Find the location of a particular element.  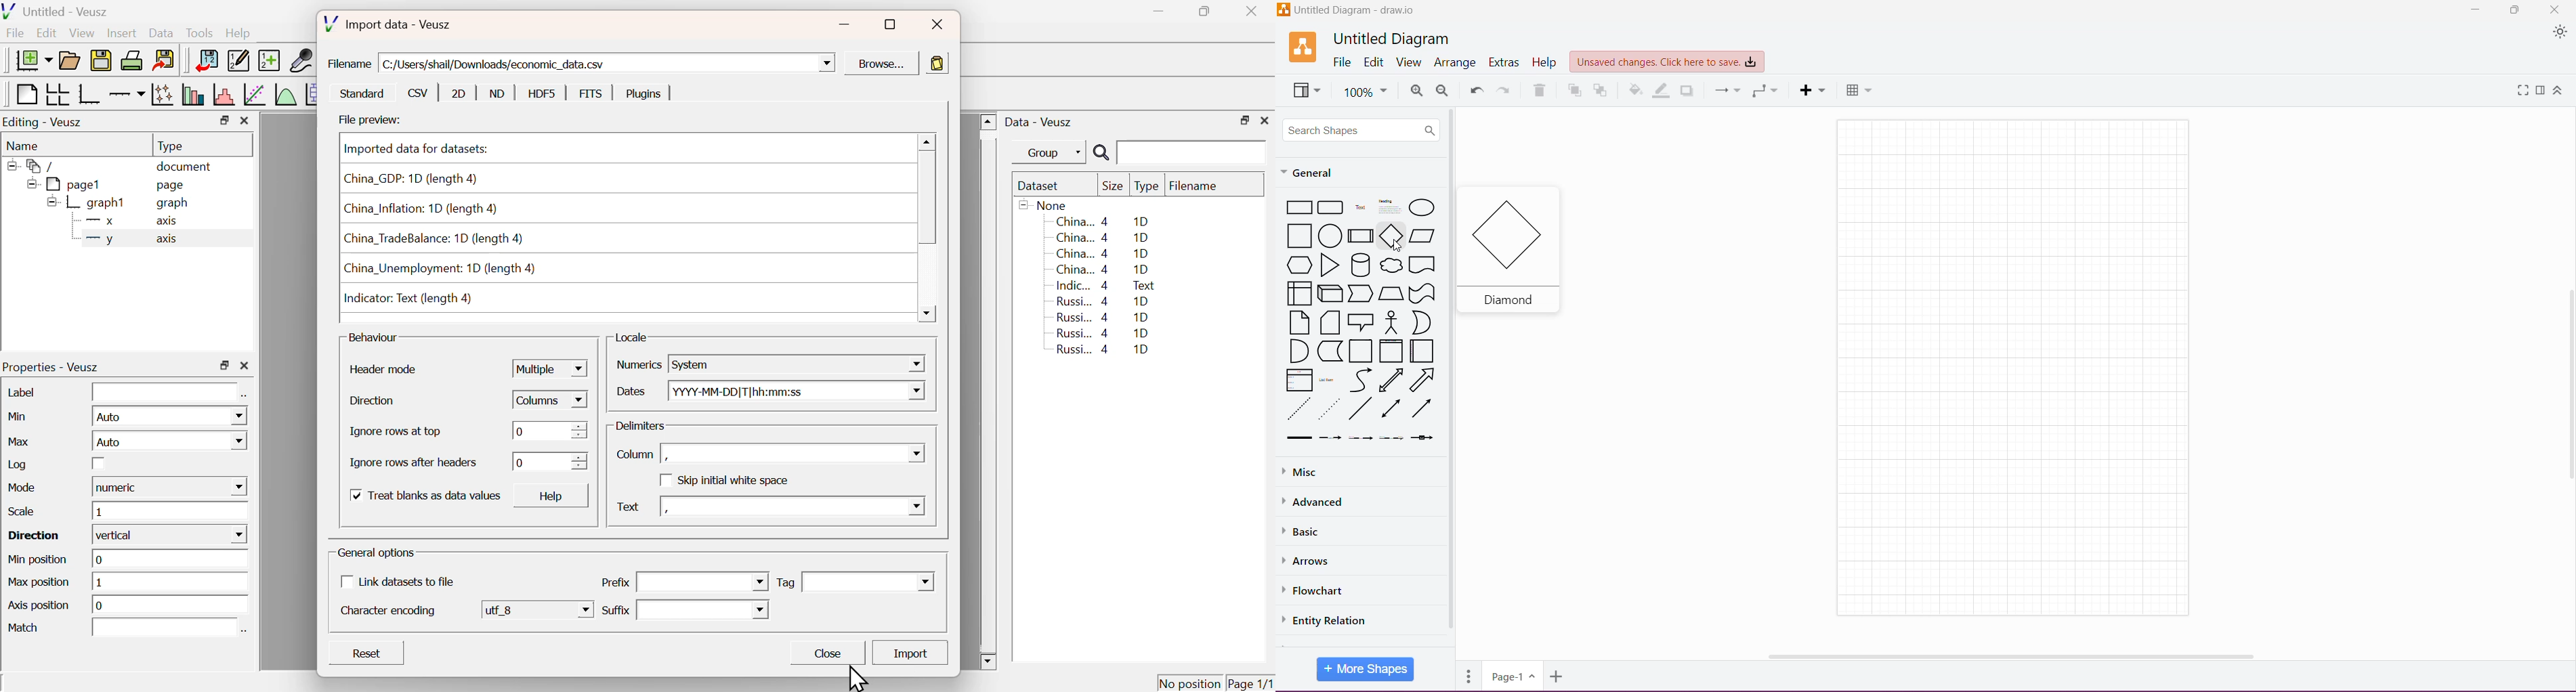

Insert Page is located at coordinates (1556, 677).